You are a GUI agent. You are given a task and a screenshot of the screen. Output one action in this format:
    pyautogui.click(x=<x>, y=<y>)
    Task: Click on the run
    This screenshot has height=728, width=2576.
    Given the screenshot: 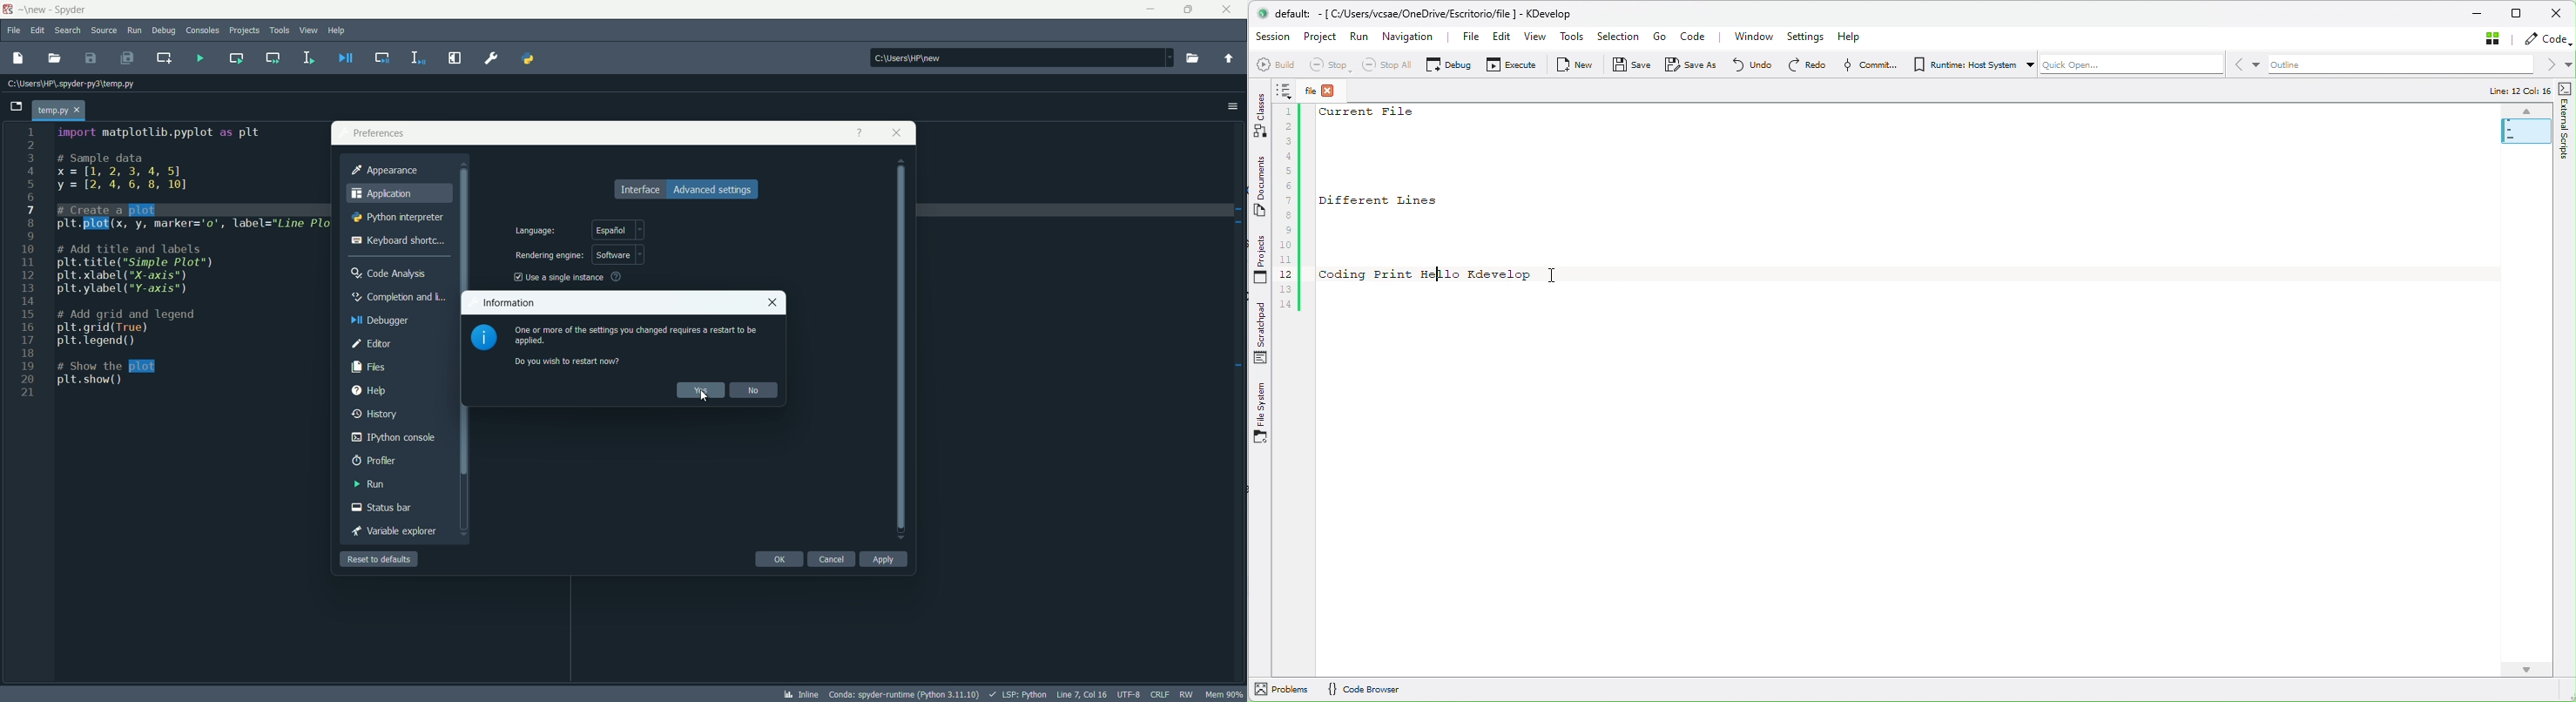 What is the action you would take?
    pyautogui.click(x=135, y=31)
    